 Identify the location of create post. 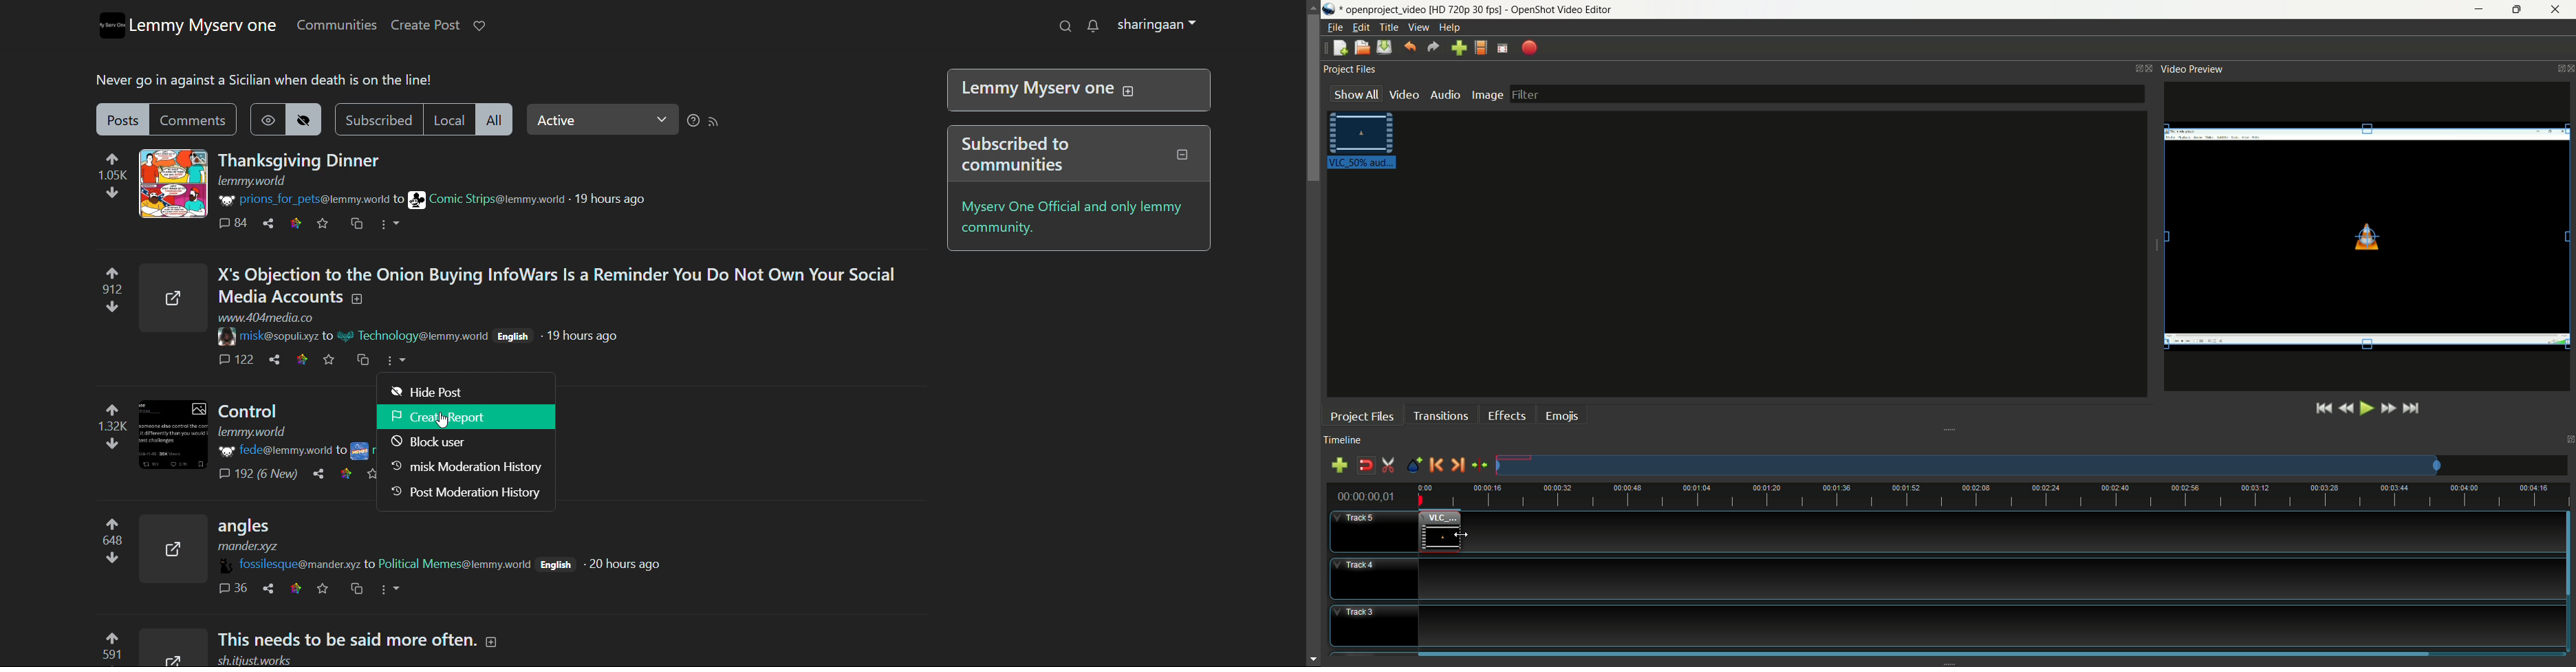
(426, 25).